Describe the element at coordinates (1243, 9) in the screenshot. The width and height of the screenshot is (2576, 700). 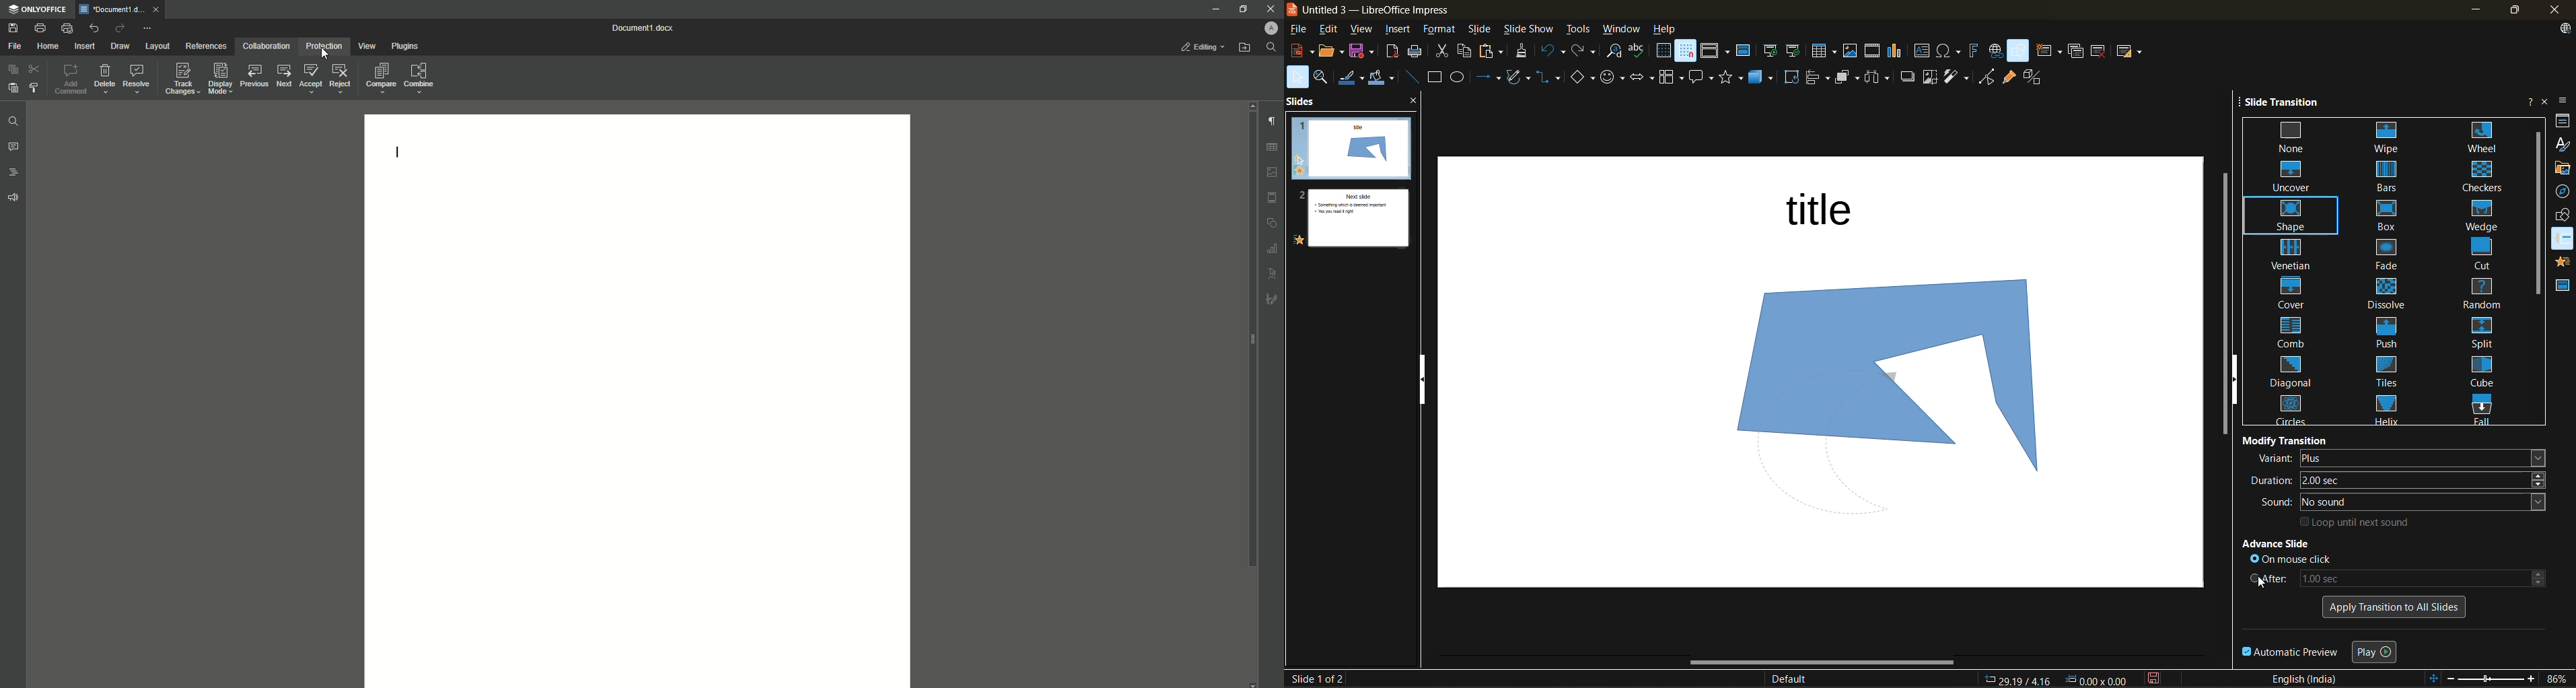
I see `Restore` at that location.